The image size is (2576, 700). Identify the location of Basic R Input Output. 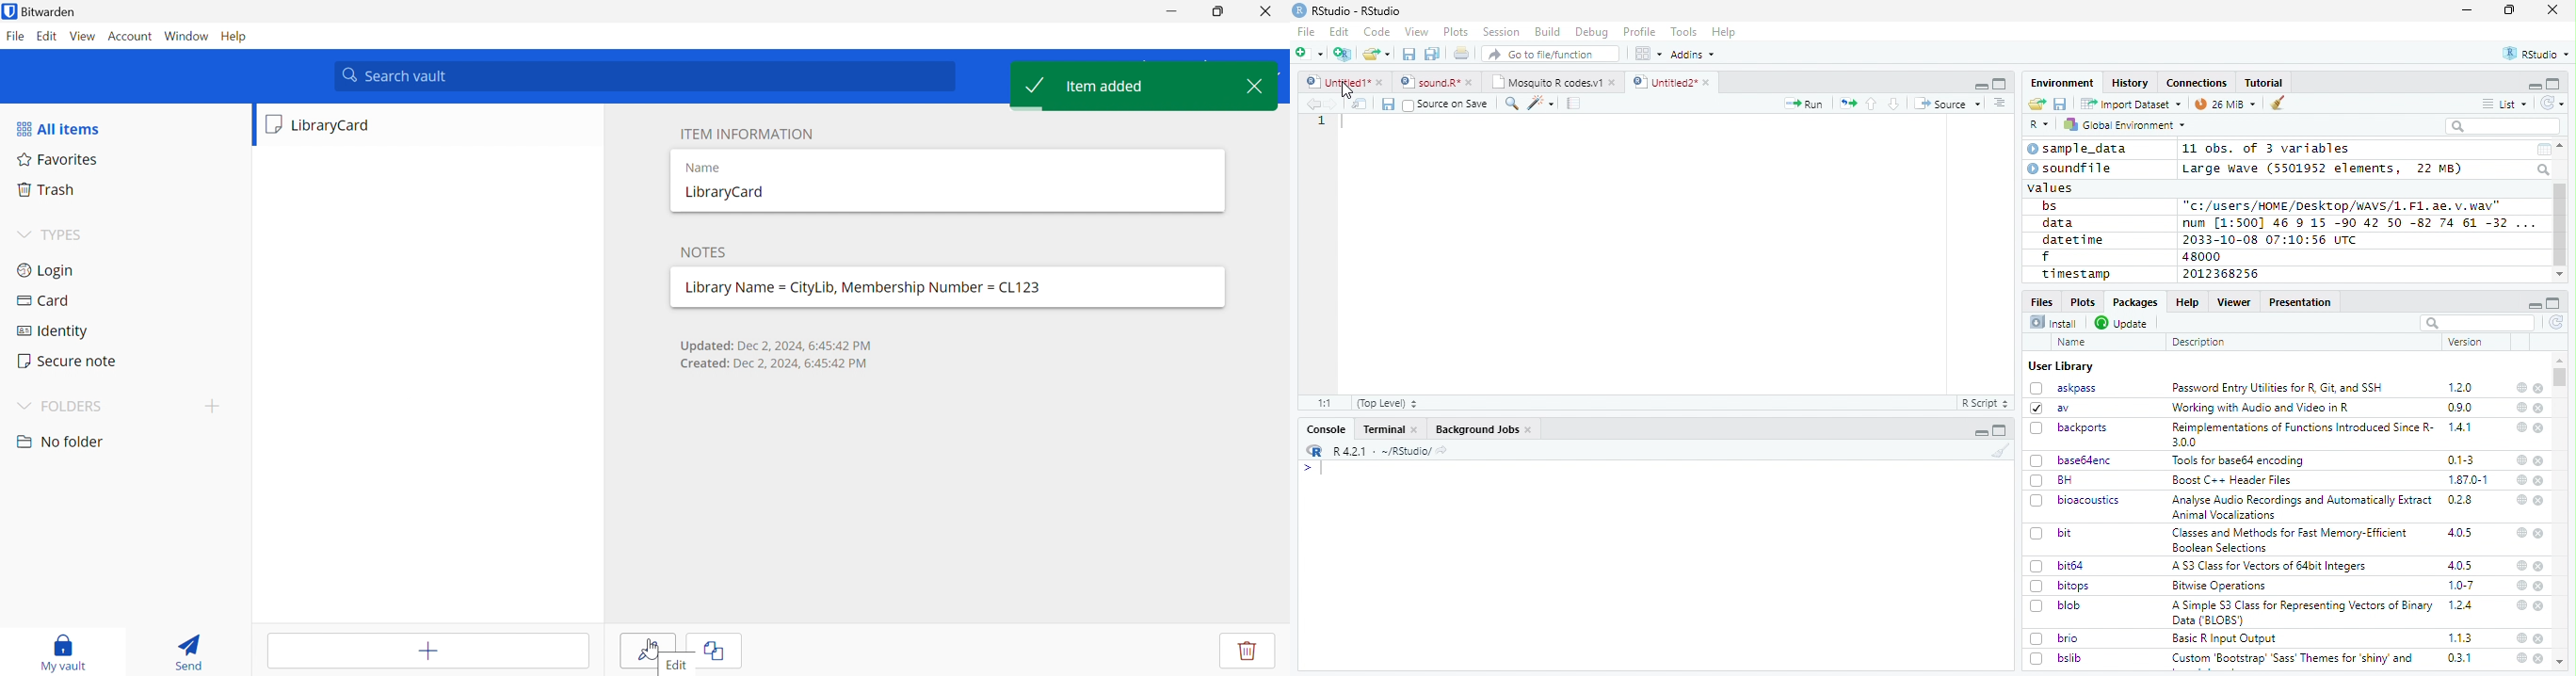
(2227, 638).